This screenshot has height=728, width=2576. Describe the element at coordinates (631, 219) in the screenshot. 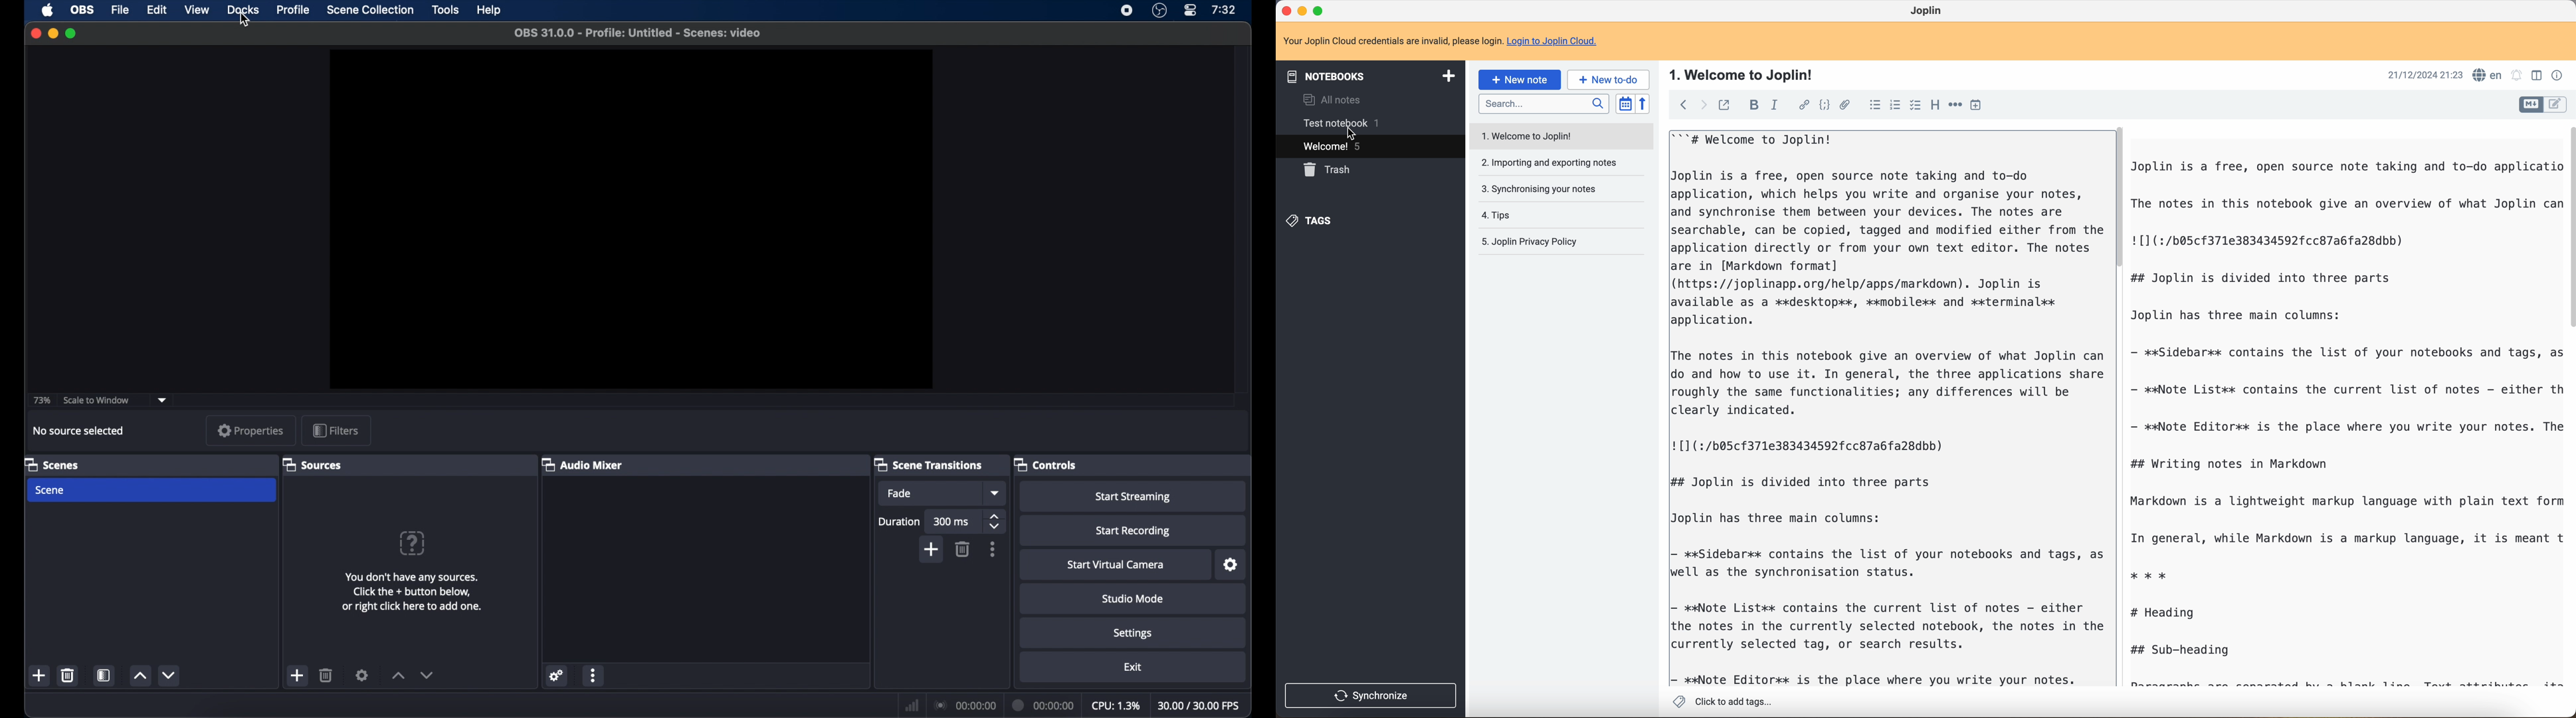

I see `preview` at that location.